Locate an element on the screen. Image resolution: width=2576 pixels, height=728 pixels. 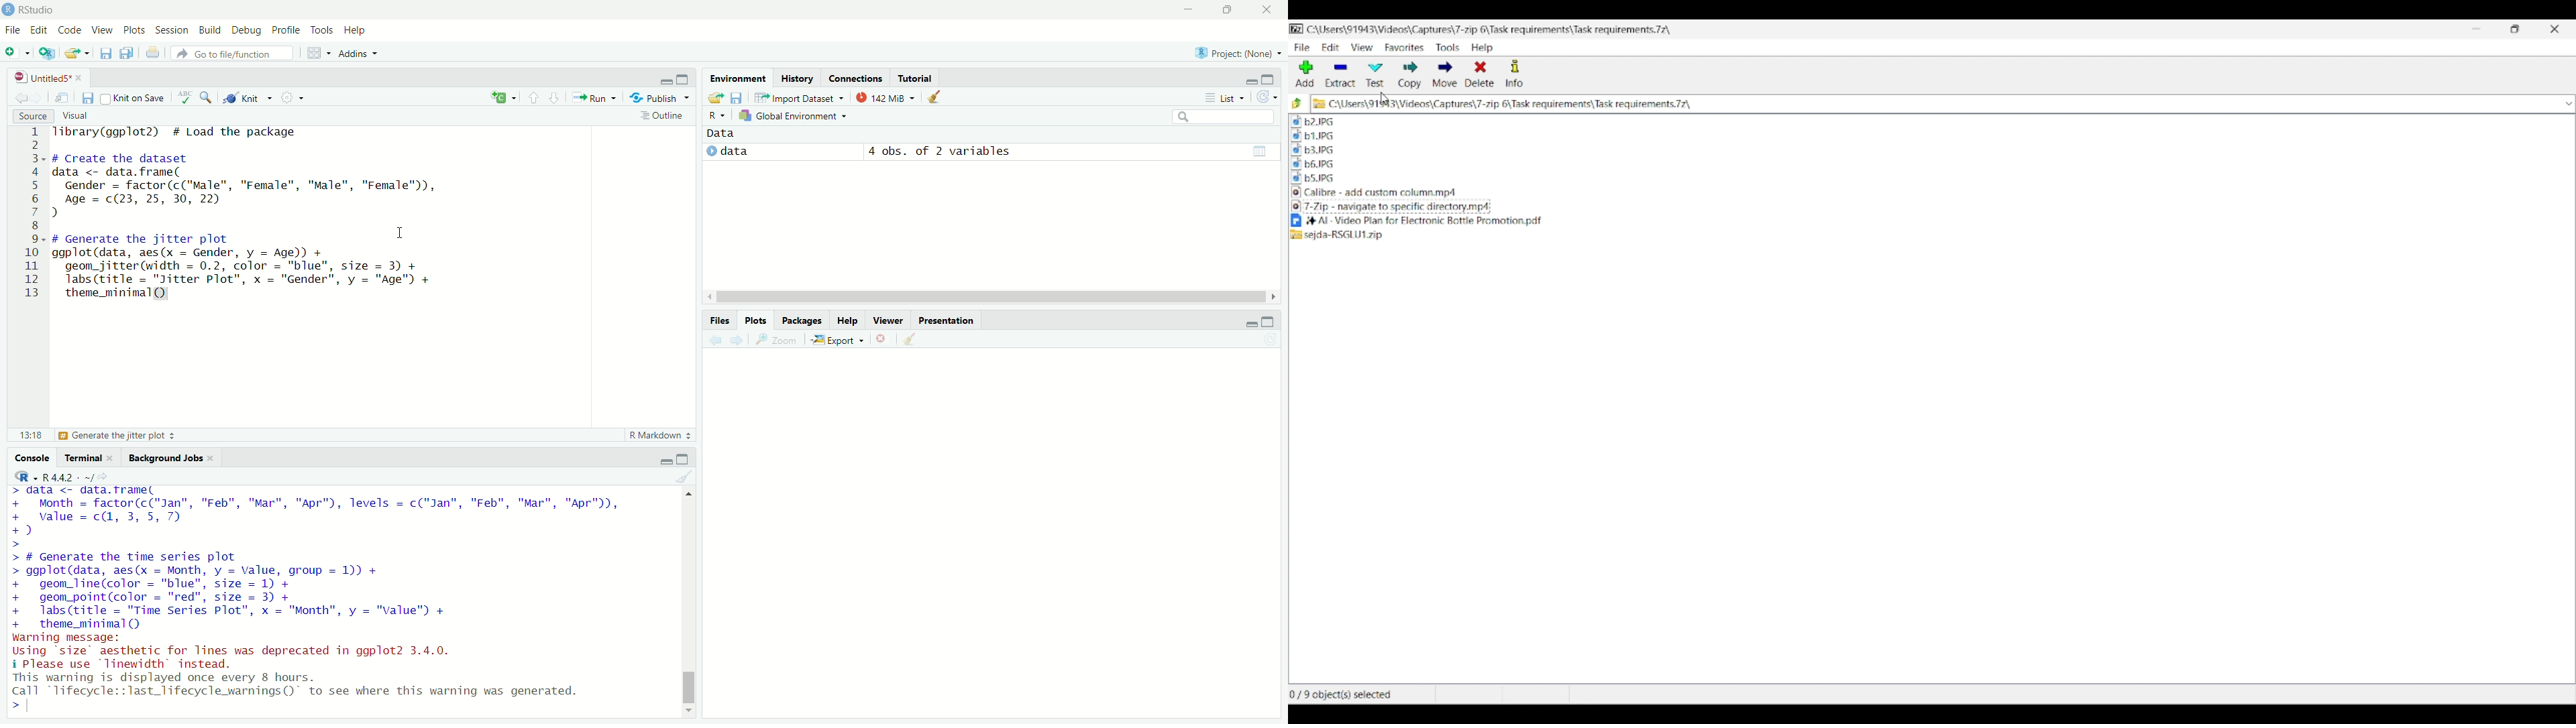
new file is located at coordinates (16, 52).